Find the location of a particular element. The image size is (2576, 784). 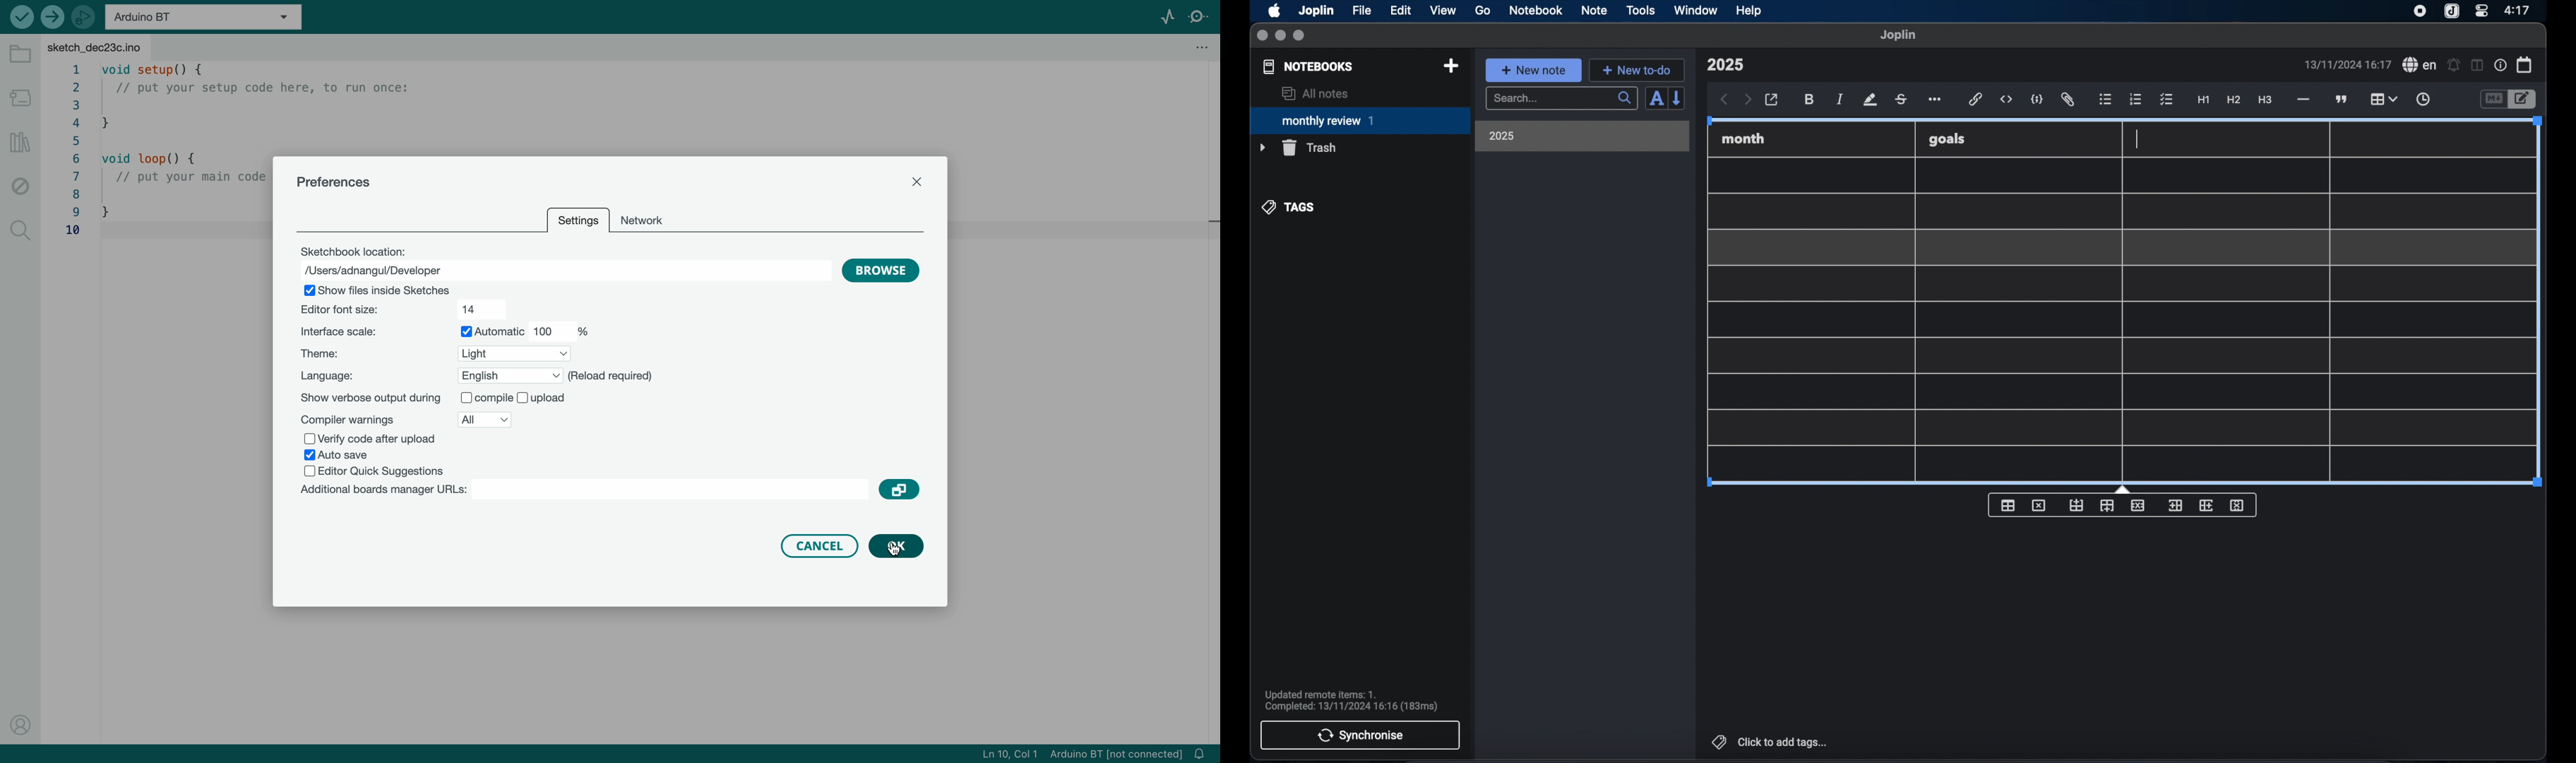

toggle editor is located at coordinates (2493, 100).